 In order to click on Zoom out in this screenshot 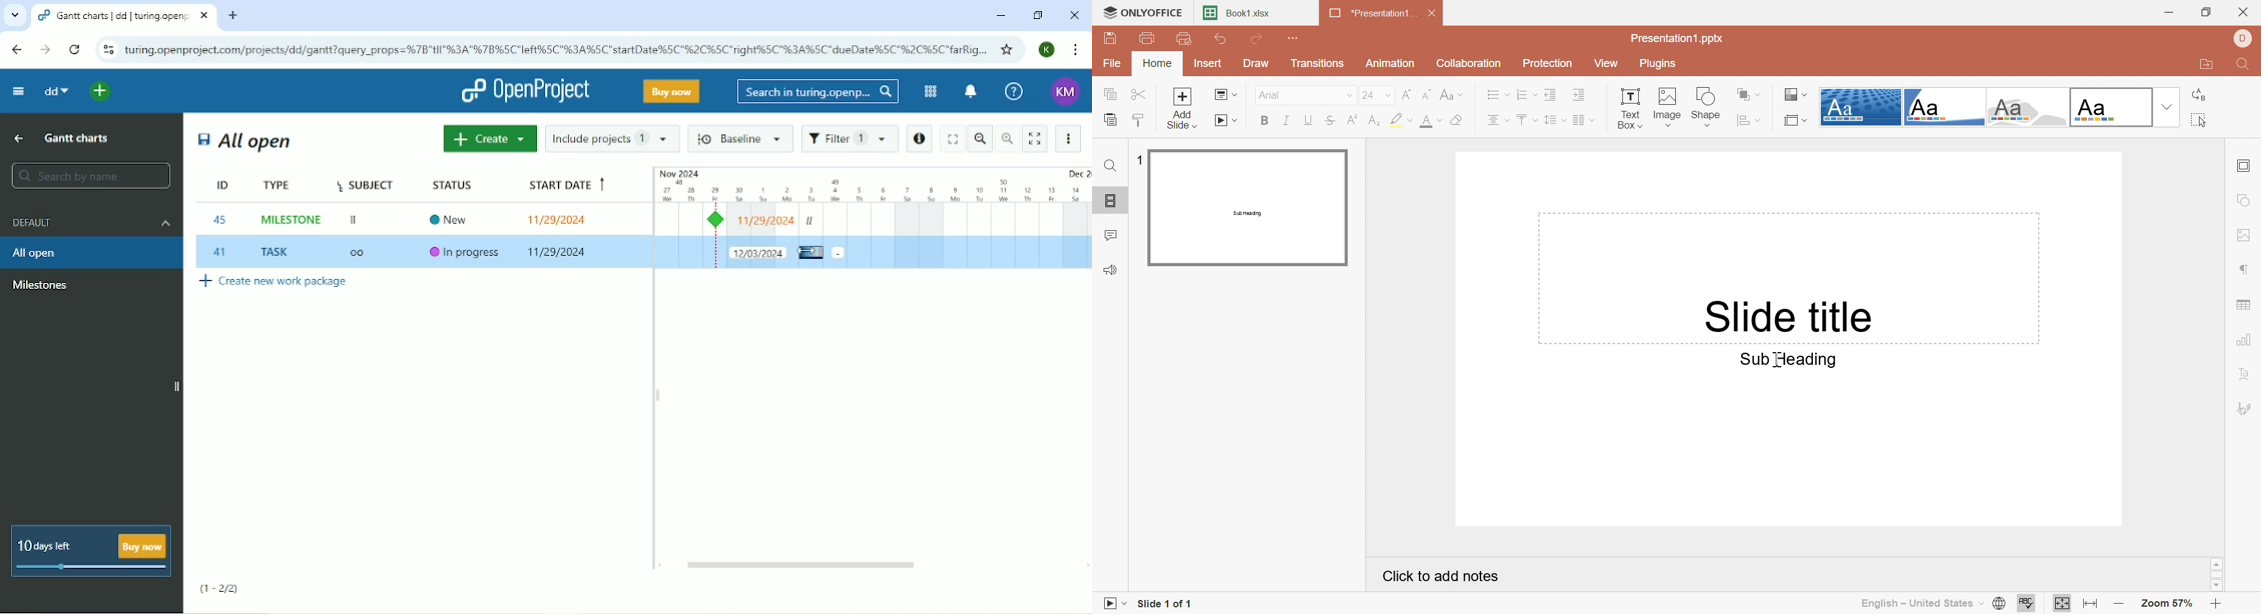, I will do `click(2118, 601)`.